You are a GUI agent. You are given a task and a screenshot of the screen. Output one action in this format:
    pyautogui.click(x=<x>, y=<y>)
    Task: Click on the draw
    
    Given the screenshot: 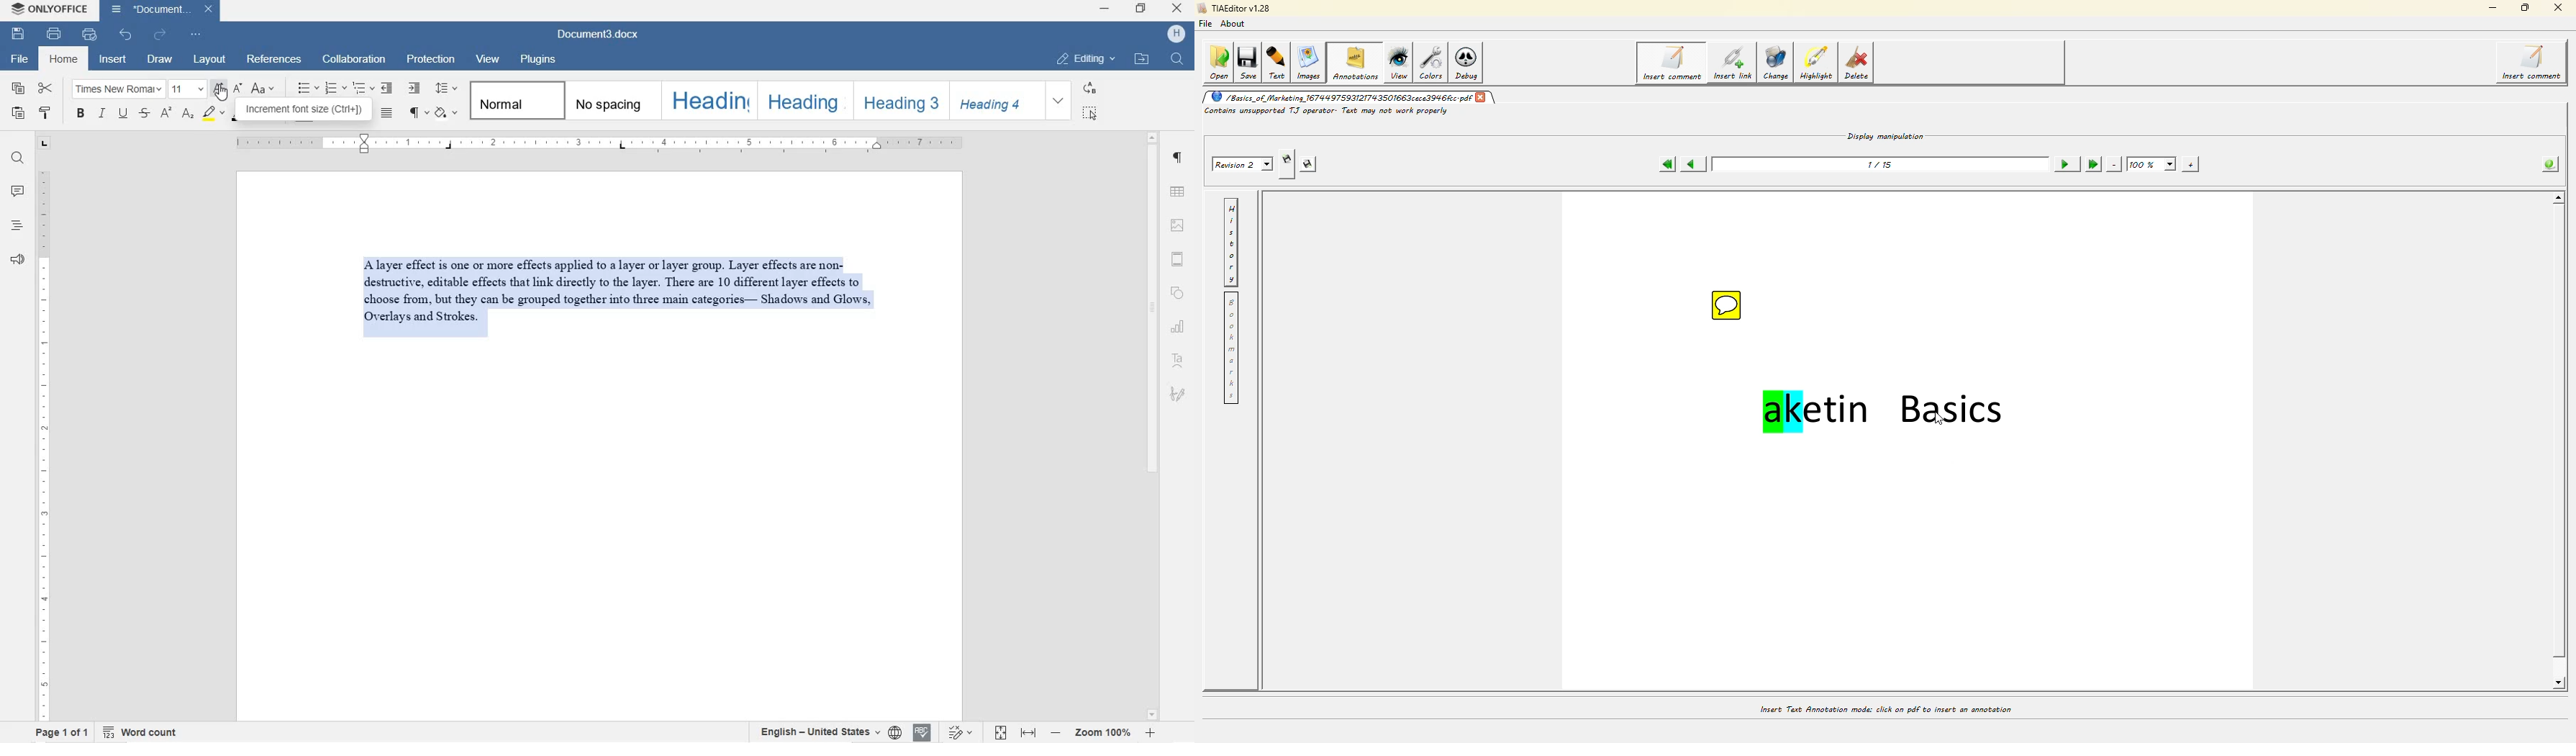 What is the action you would take?
    pyautogui.click(x=160, y=60)
    